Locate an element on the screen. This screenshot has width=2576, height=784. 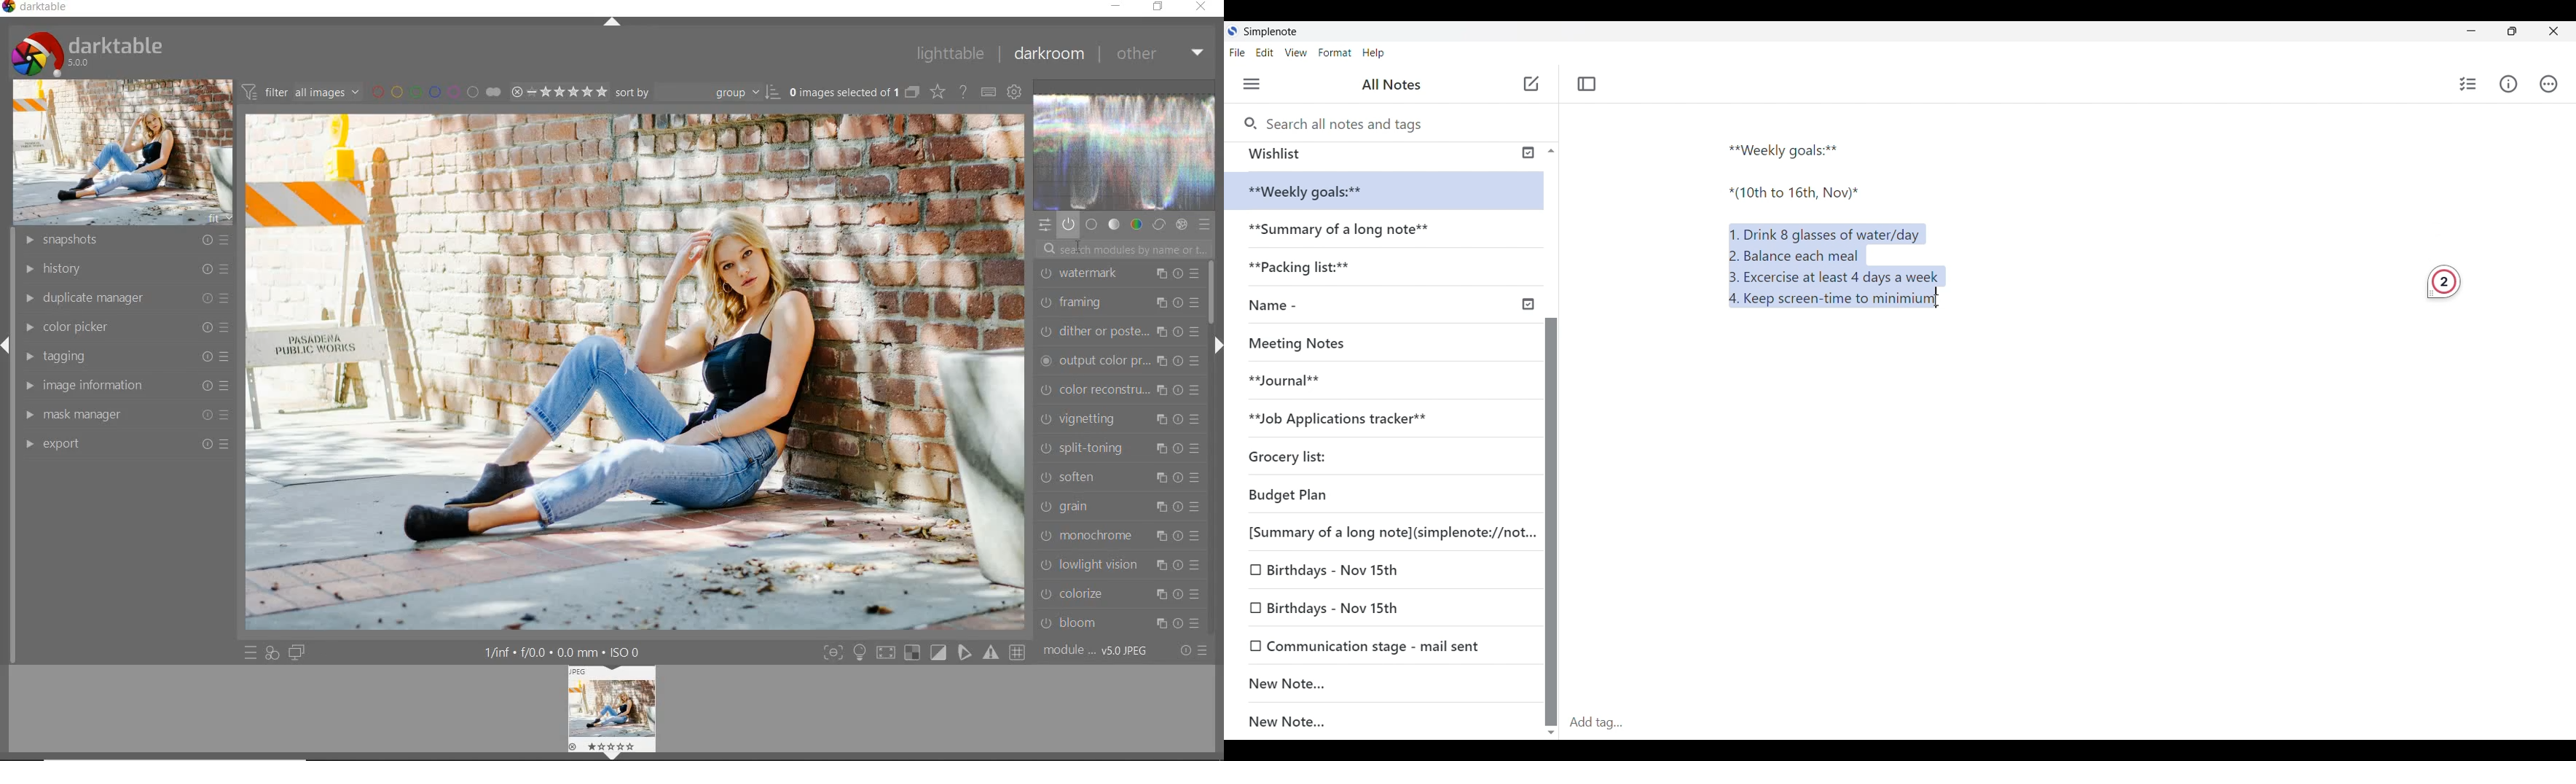
filter all images is located at coordinates (298, 91).